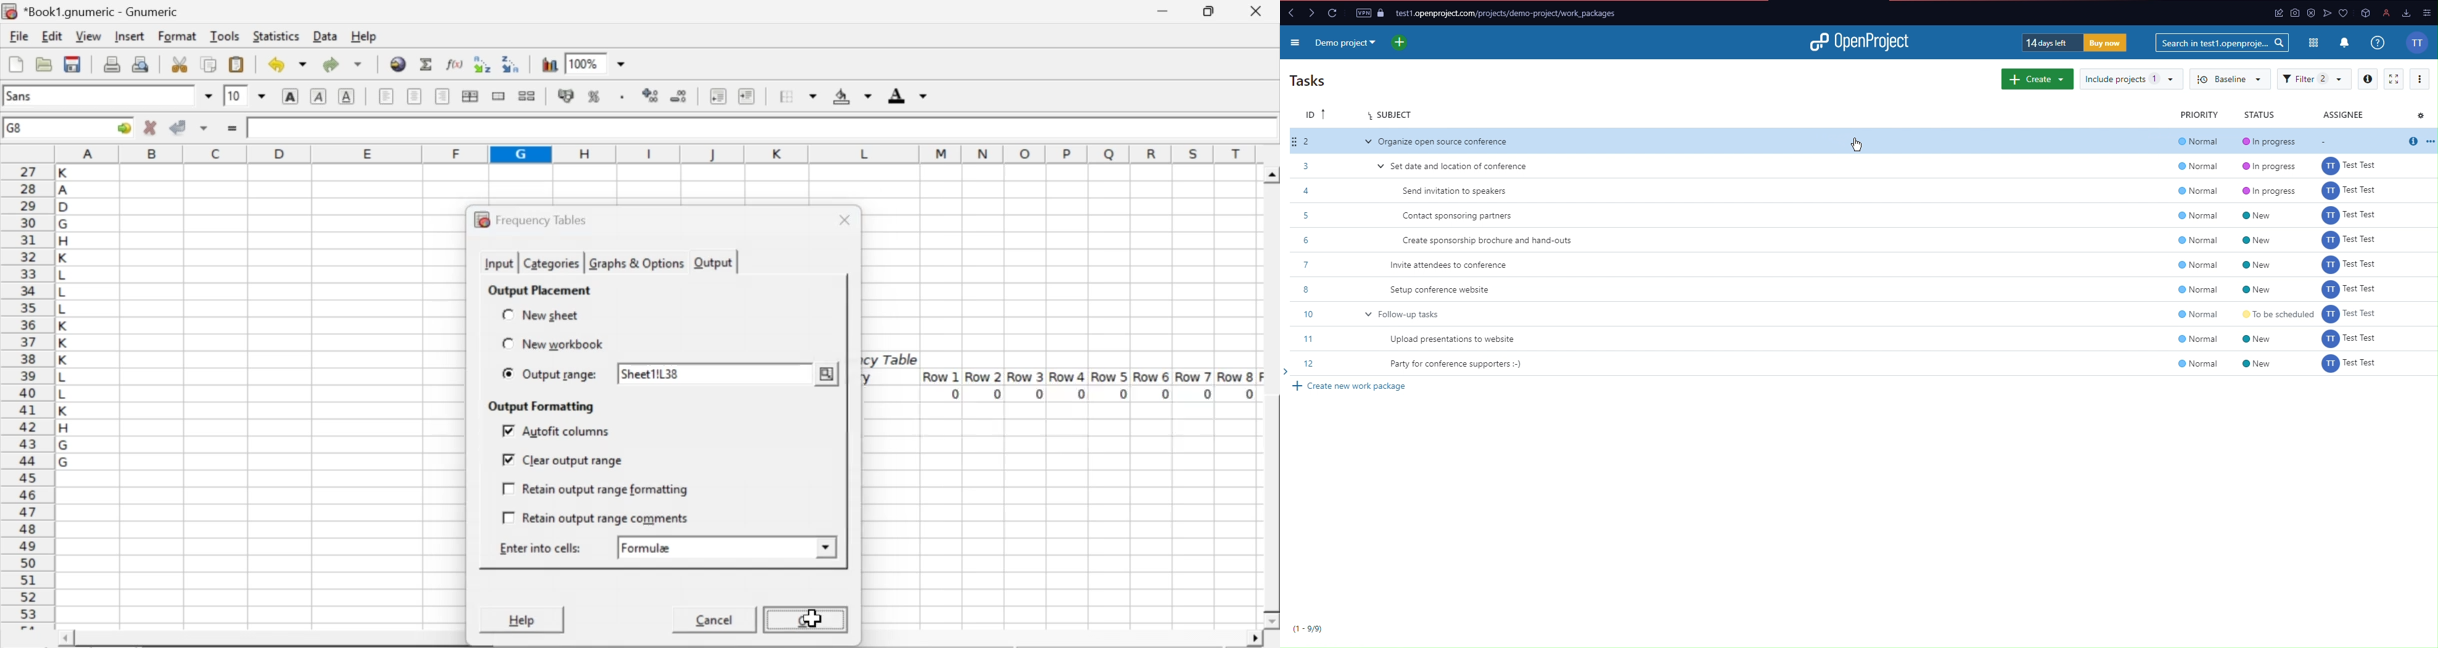  Describe the element at coordinates (2345, 12) in the screenshot. I see `app icons` at that location.